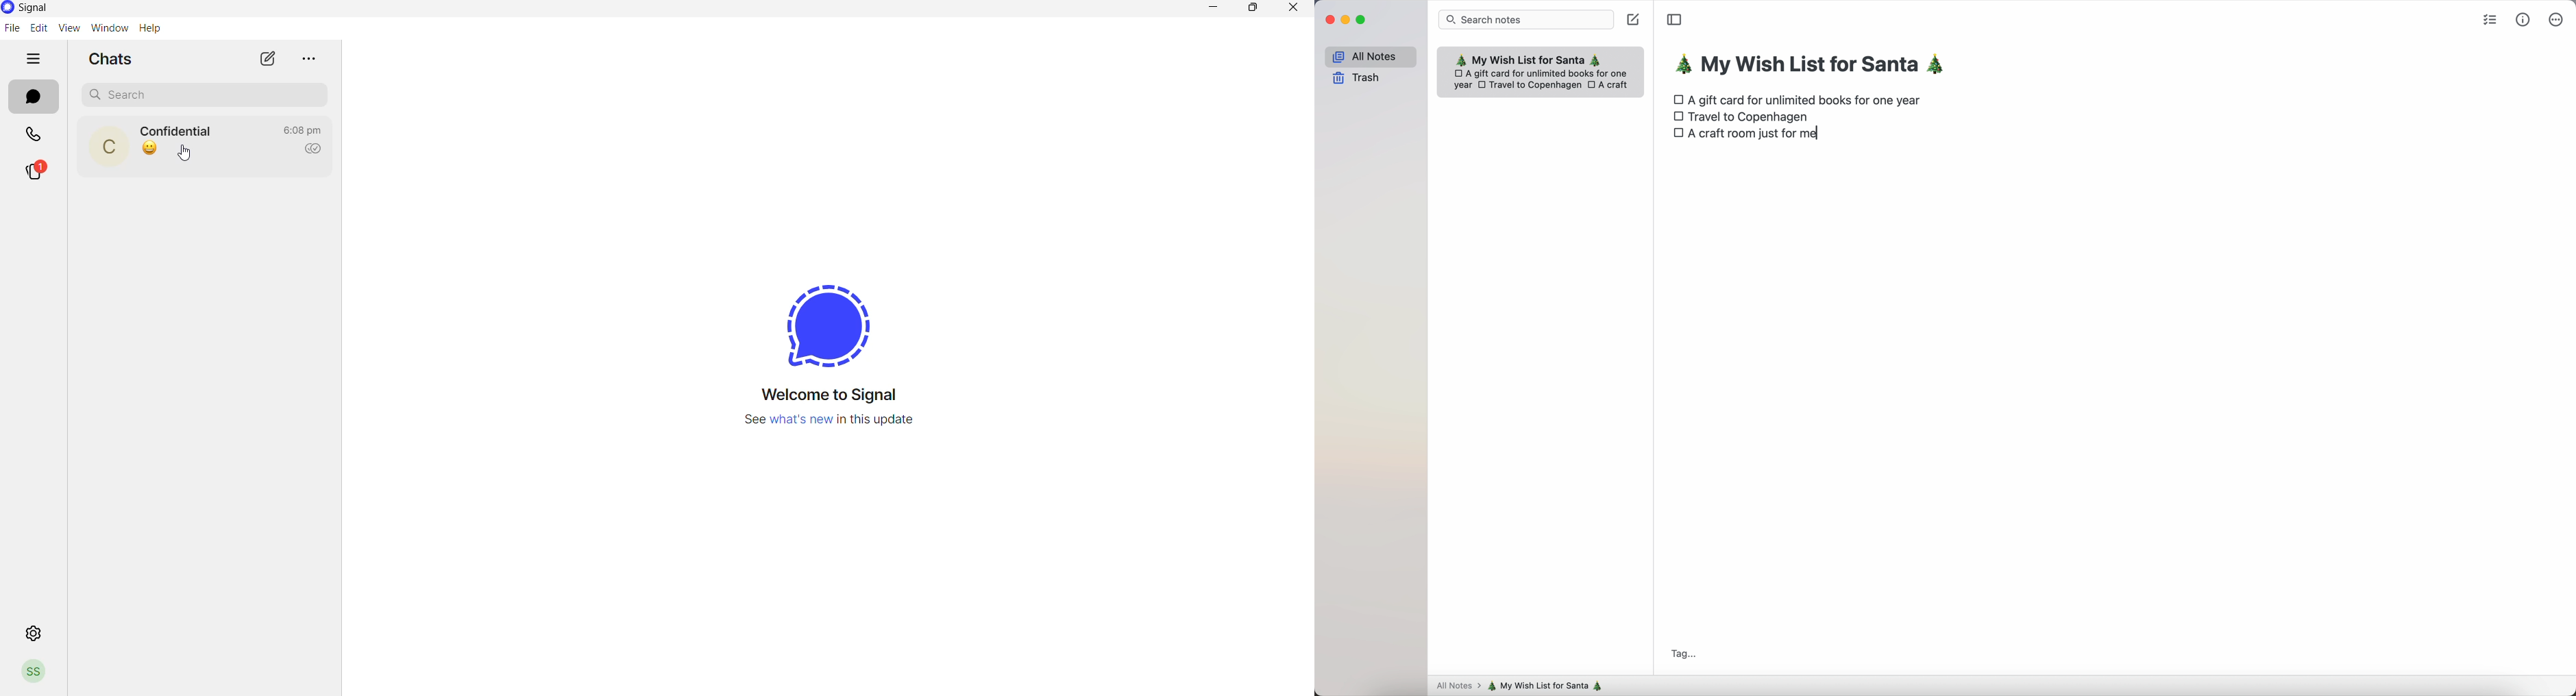 The width and height of the screenshot is (2576, 700). Describe the element at coordinates (833, 394) in the screenshot. I see `welcome message` at that location.